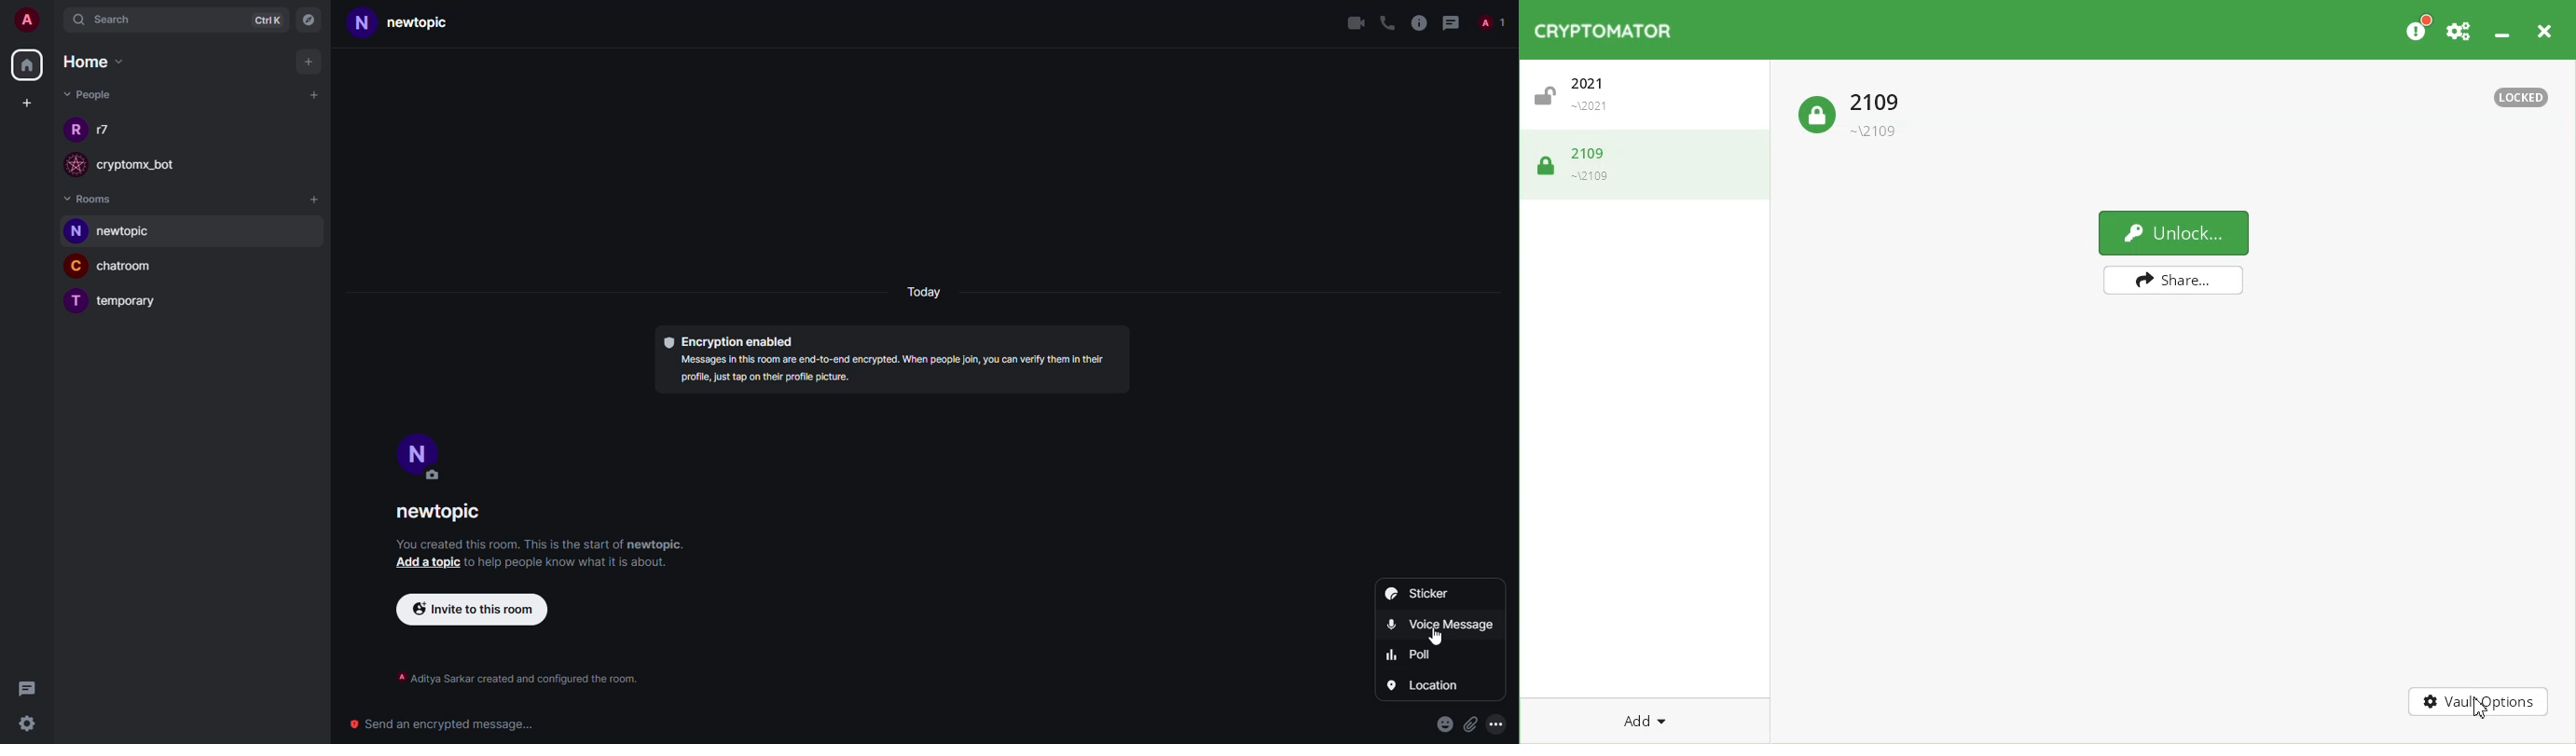 The image size is (2576, 756). What do you see at coordinates (306, 61) in the screenshot?
I see `add` at bounding box center [306, 61].